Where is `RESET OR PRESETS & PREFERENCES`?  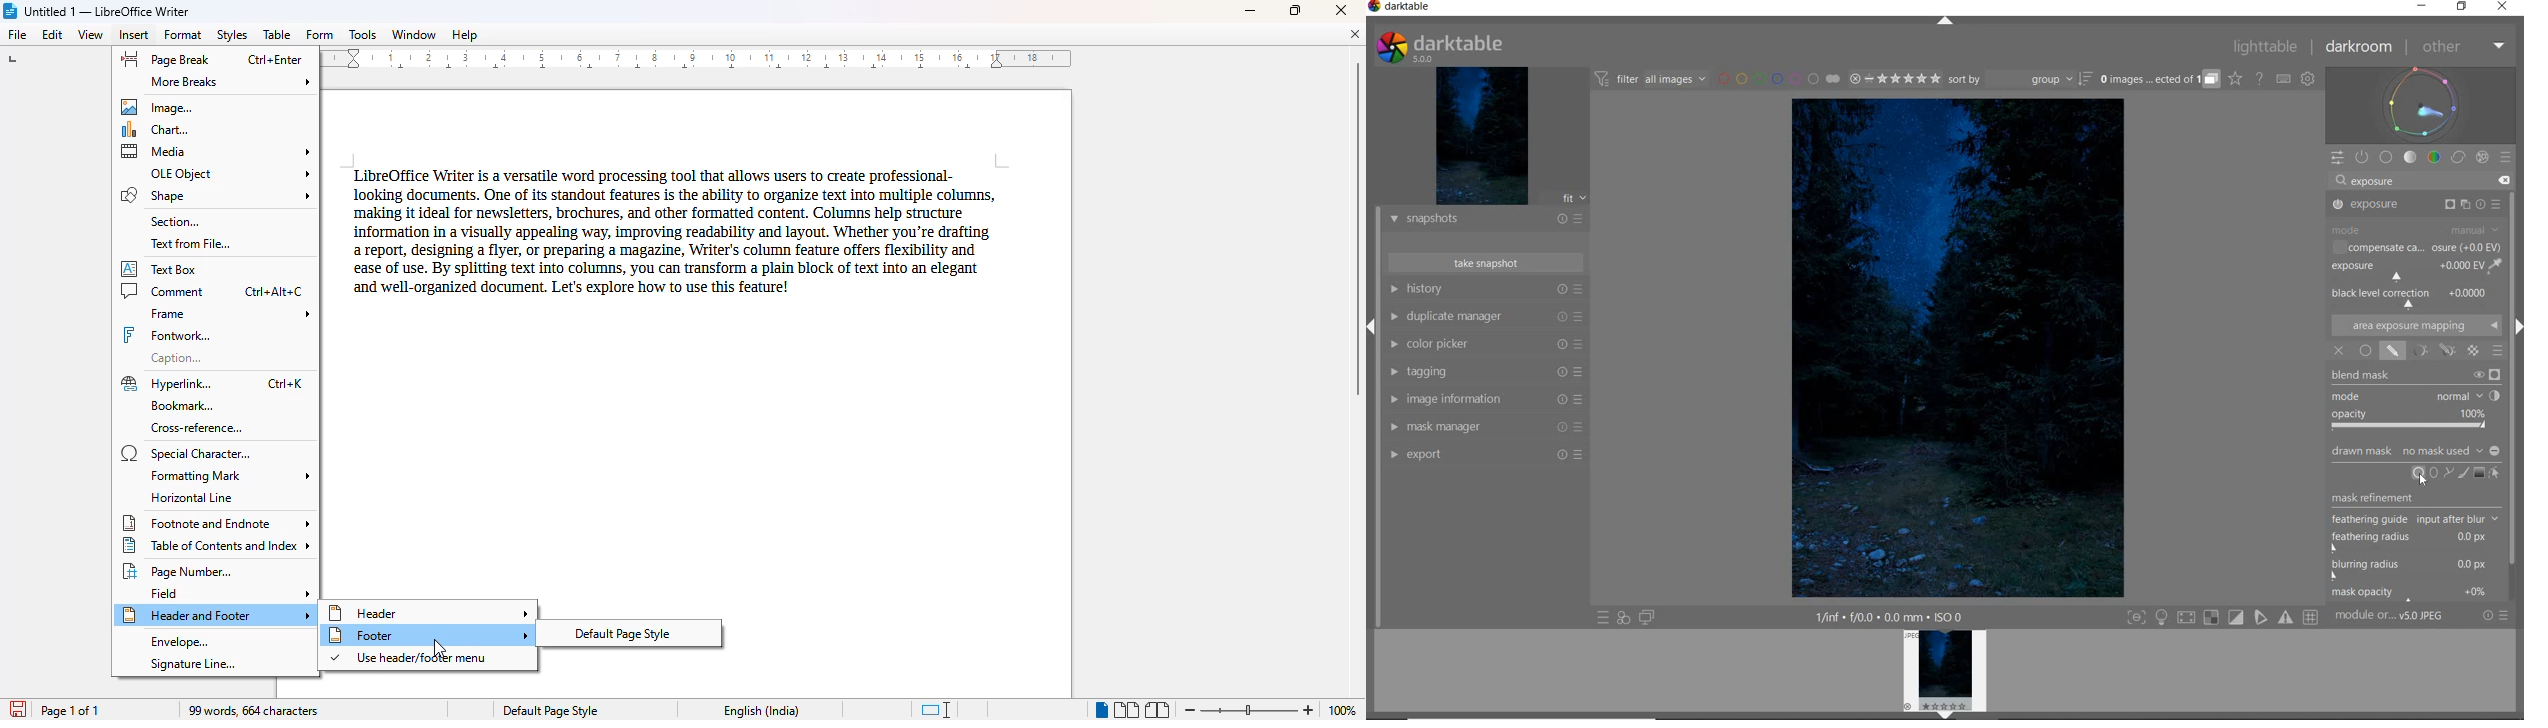
RESET OR PRESETS & PREFERENCES is located at coordinates (2497, 616).